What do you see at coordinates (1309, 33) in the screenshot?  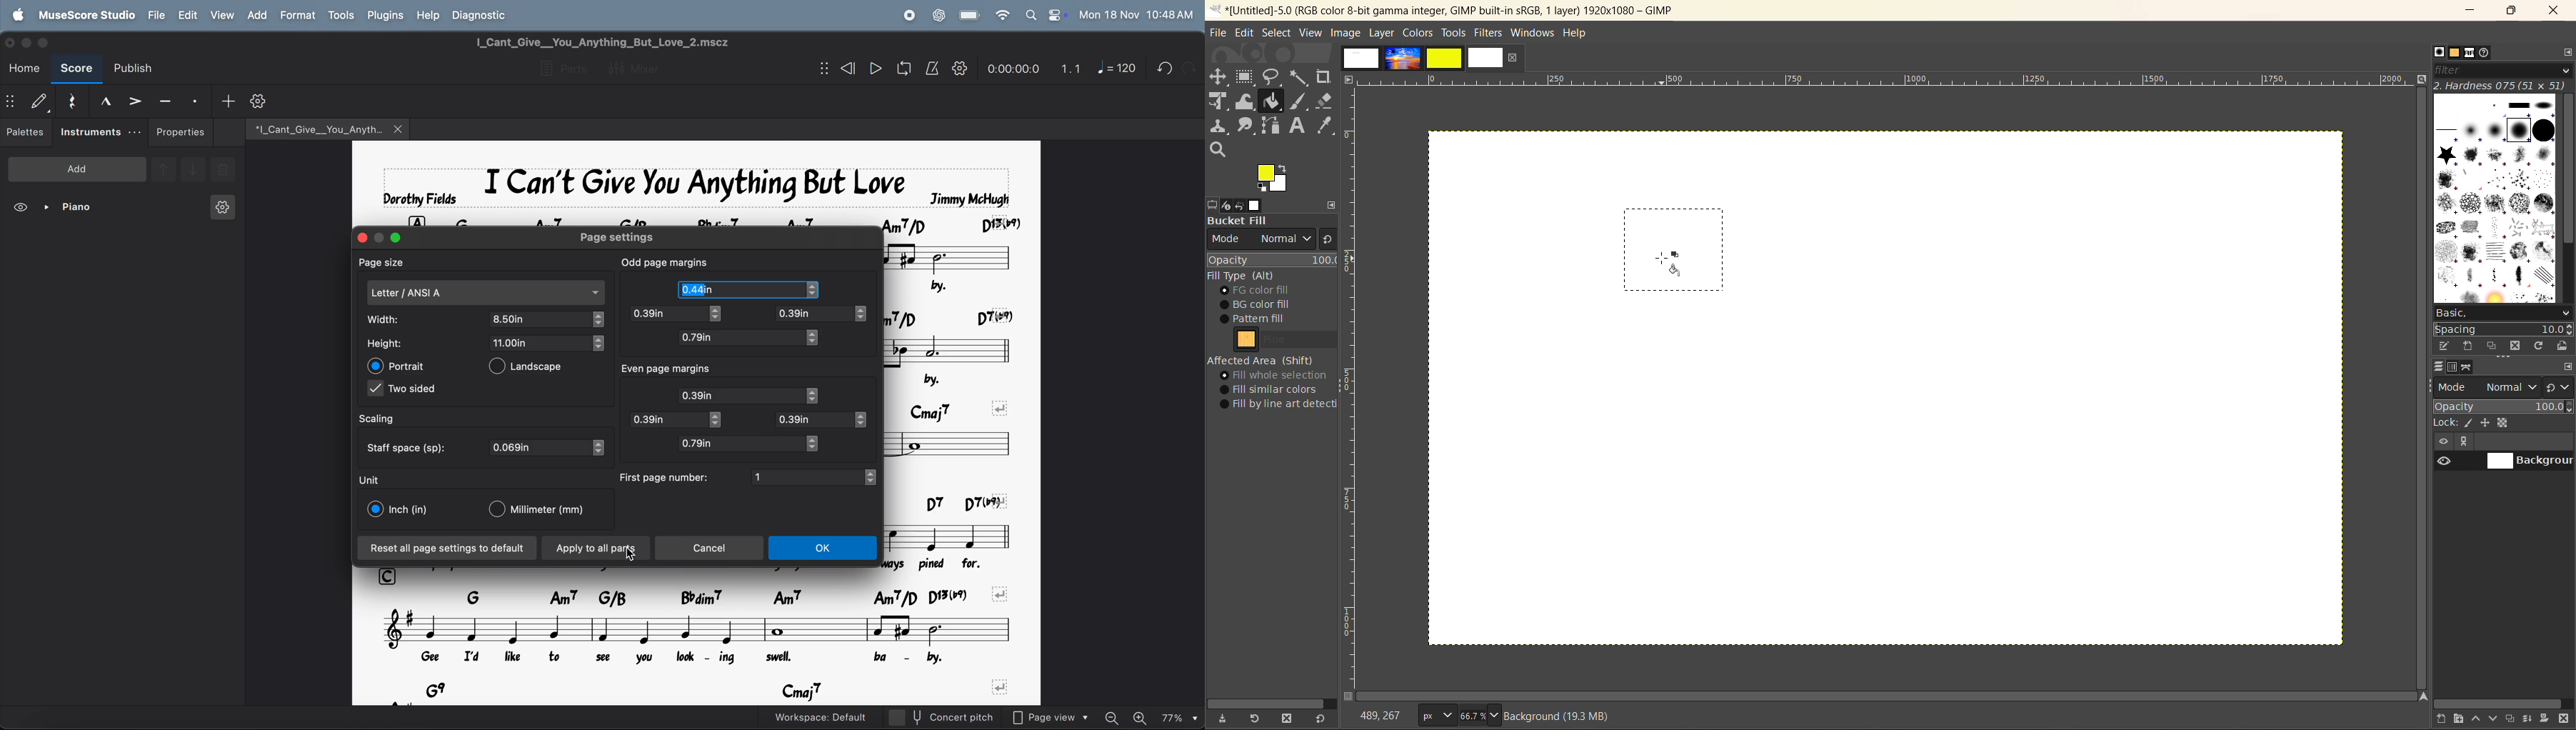 I see `view` at bounding box center [1309, 33].